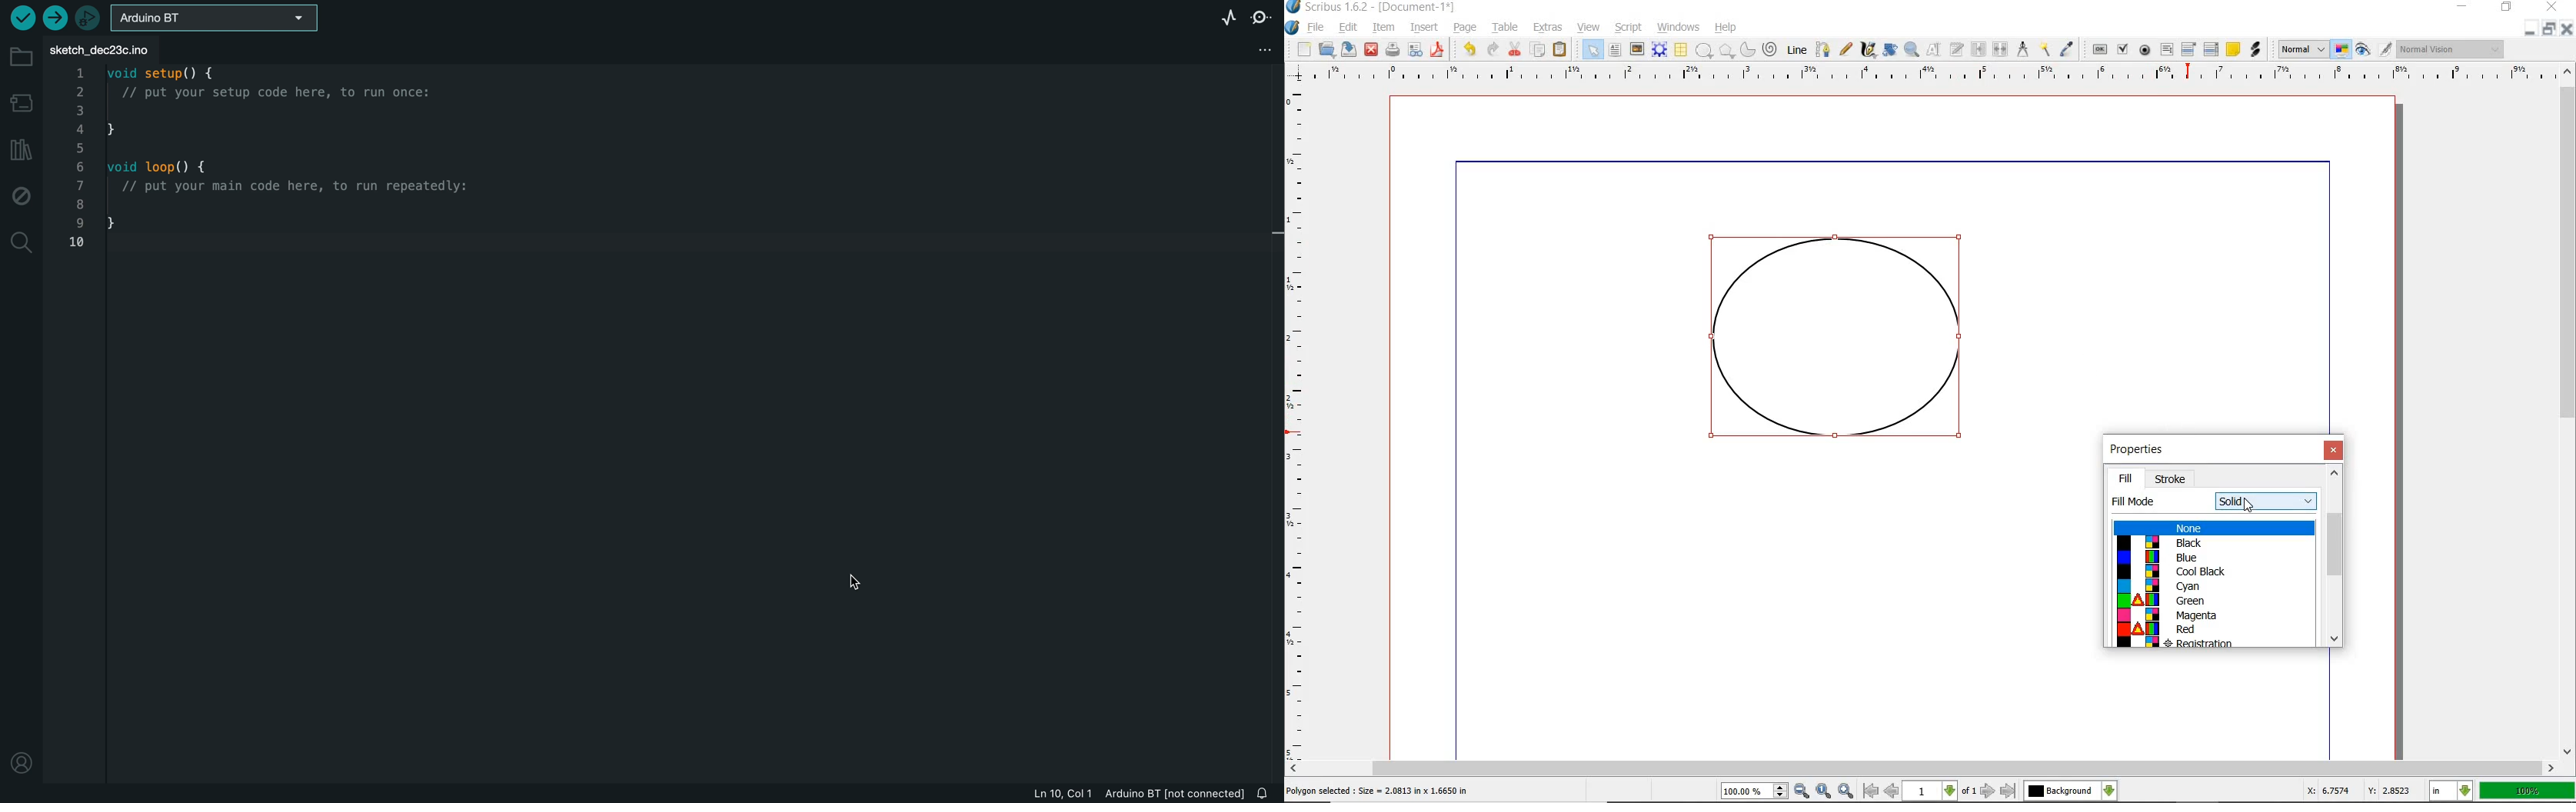 This screenshot has width=2576, height=812. What do you see at coordinates (2166, 49) in the screenshot?
I see `PDF TEXT FIELD` at bounding box center [2166, 49].